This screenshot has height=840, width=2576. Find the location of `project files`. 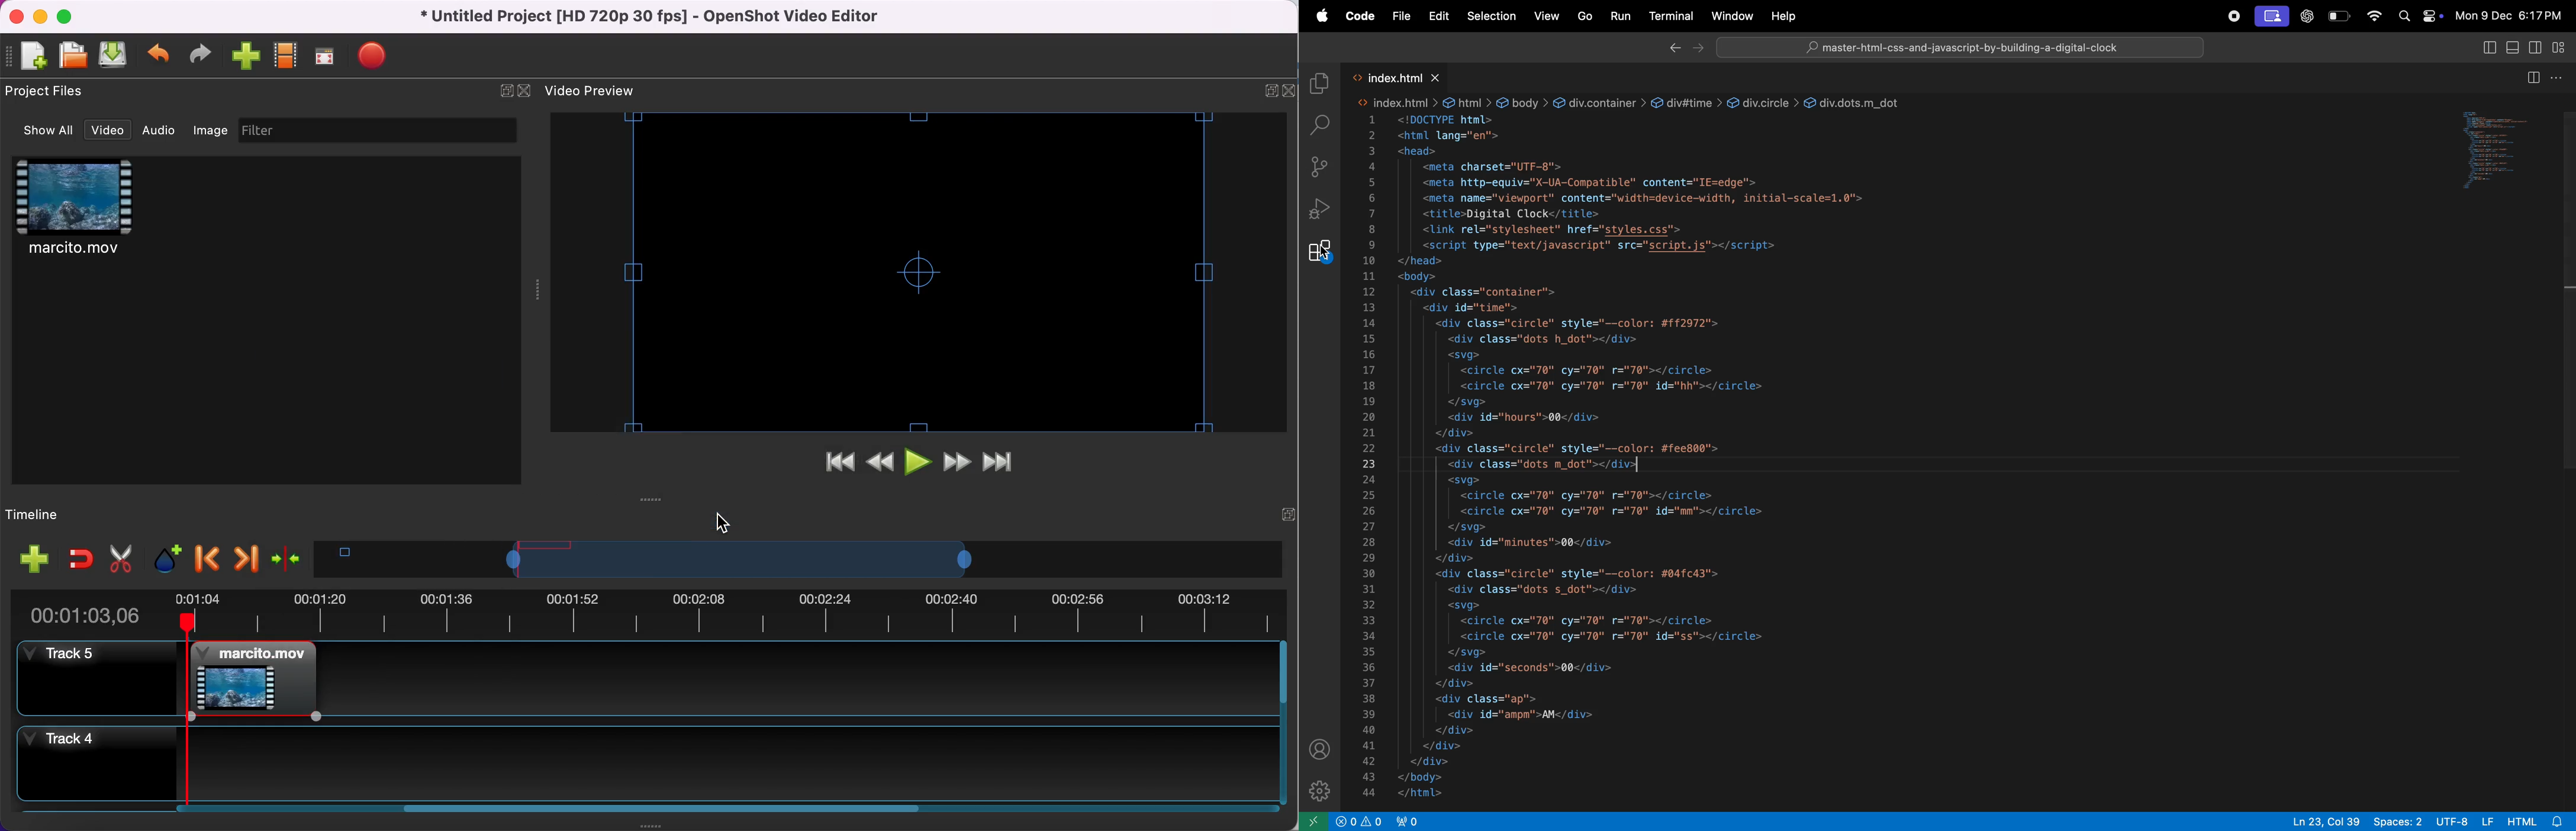

project files is located at coordinates (50, 94).